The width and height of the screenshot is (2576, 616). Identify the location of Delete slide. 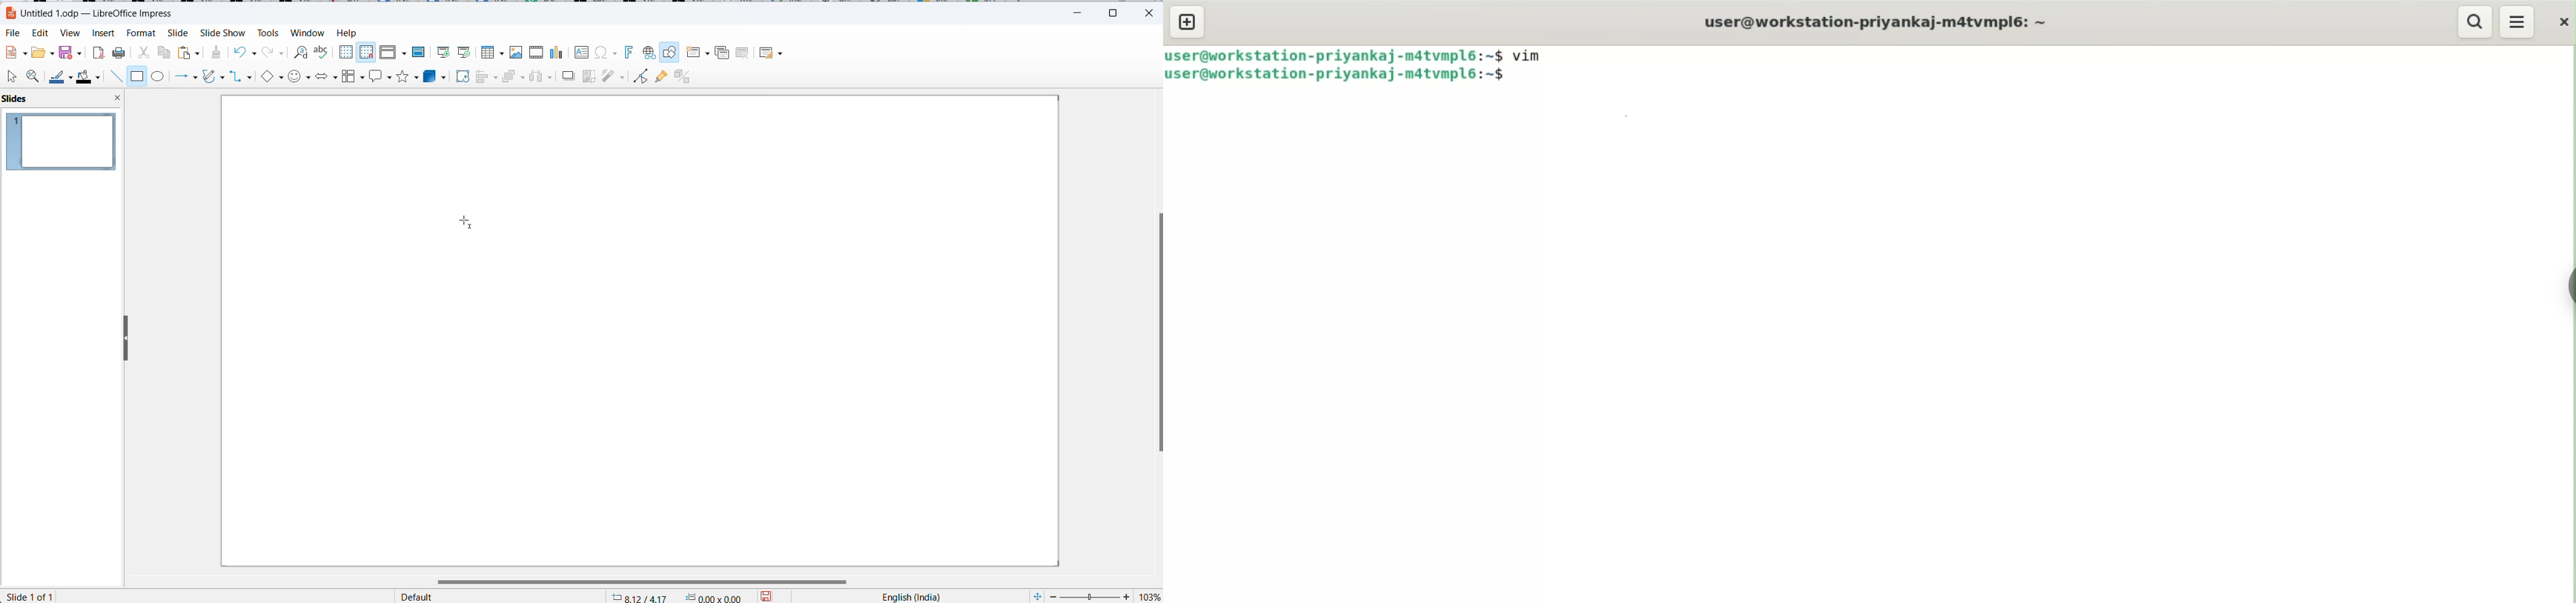
(744, 53).